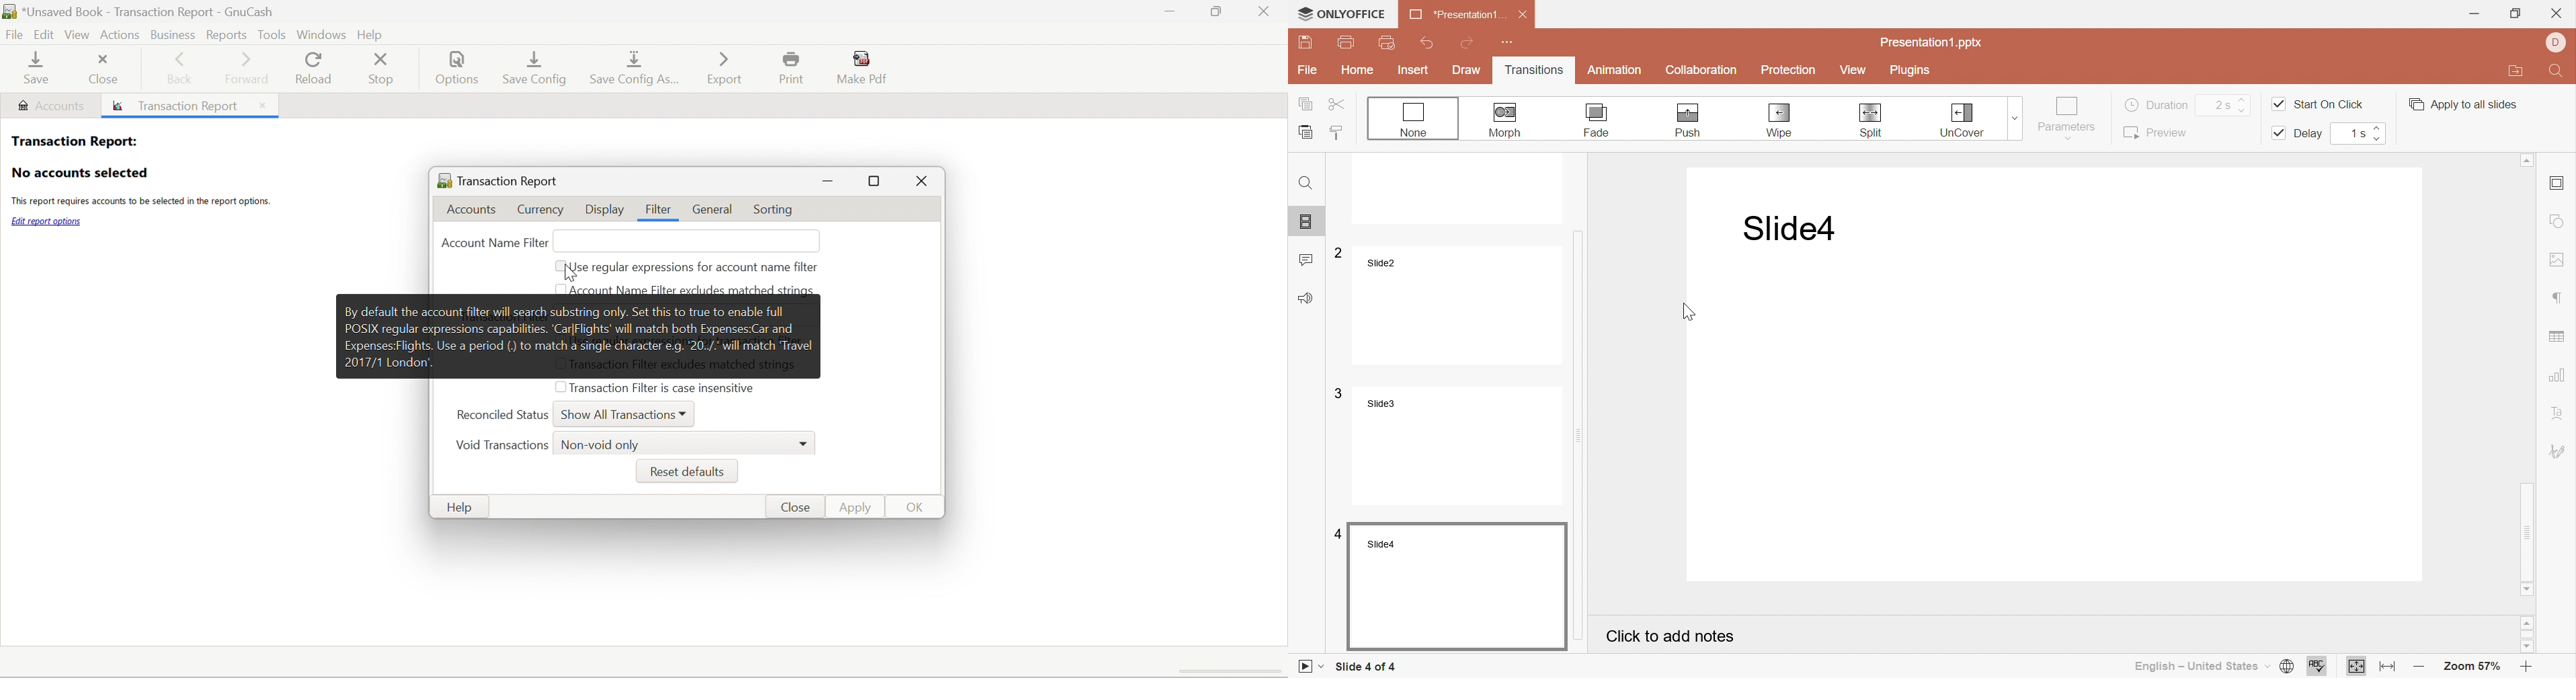  Describe the element at coordinates (2559, 41) in the screenshot. I see `User` at that location.